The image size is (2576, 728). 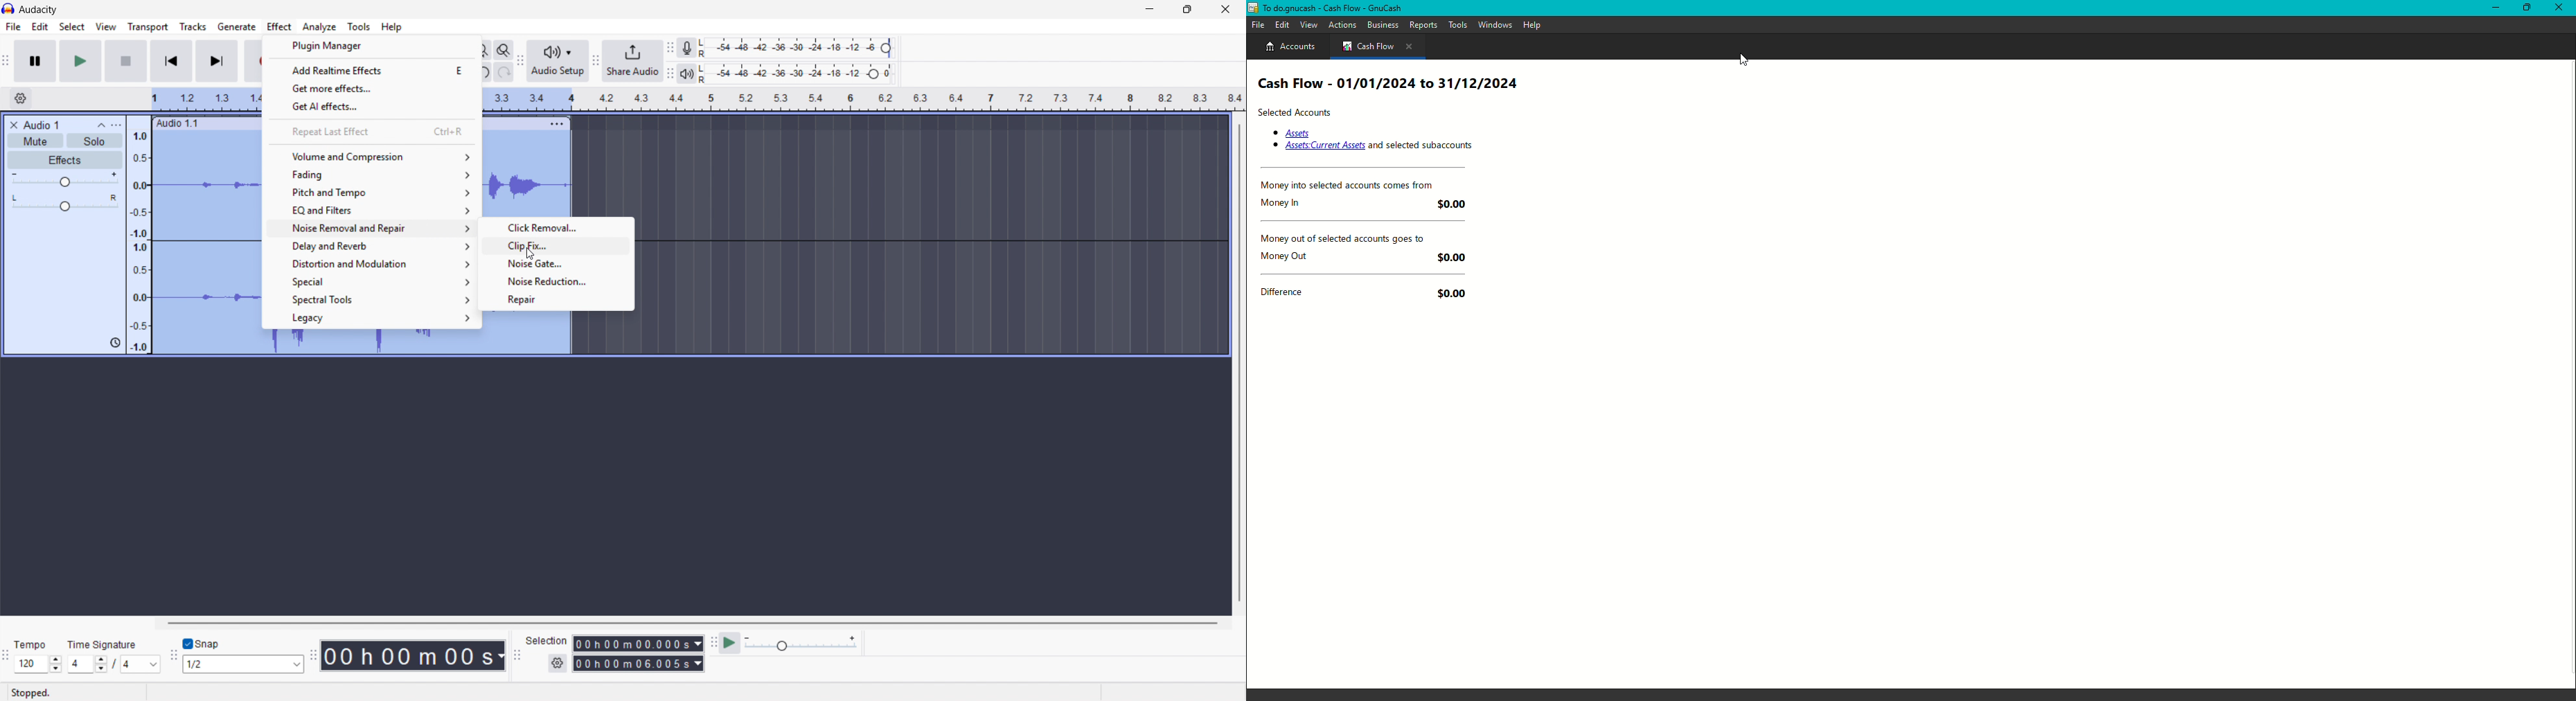 What do you see at coordinates (148, 27) in the screenshot?
I see `Transport` at bounding box center [148, 27].